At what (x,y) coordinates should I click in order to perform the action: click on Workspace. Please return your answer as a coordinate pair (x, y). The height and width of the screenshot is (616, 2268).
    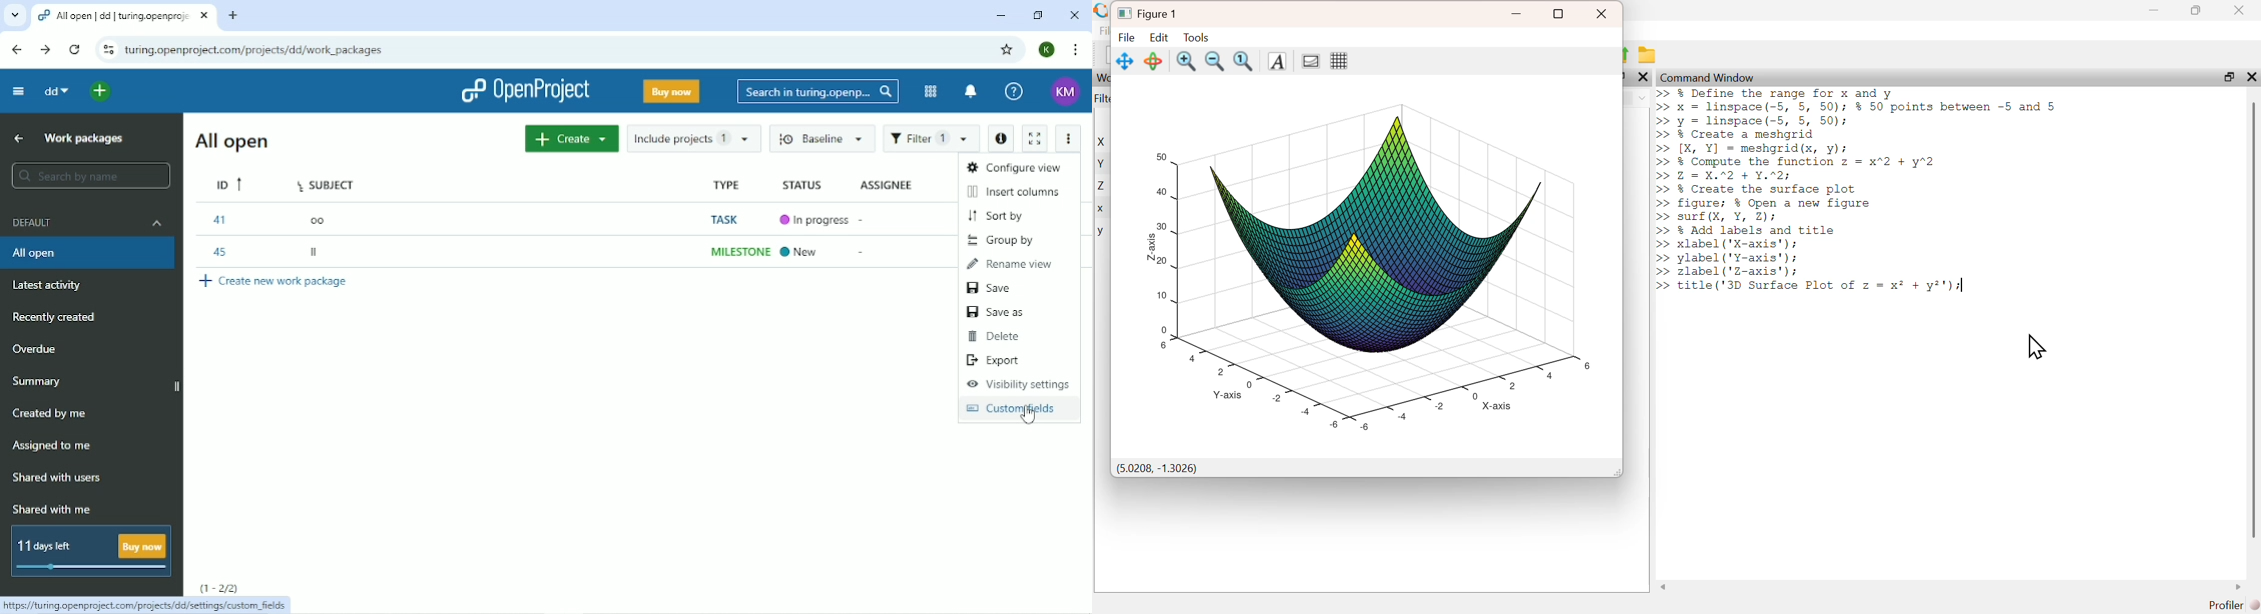
    Looking at the image, I should click on (1102, 78).